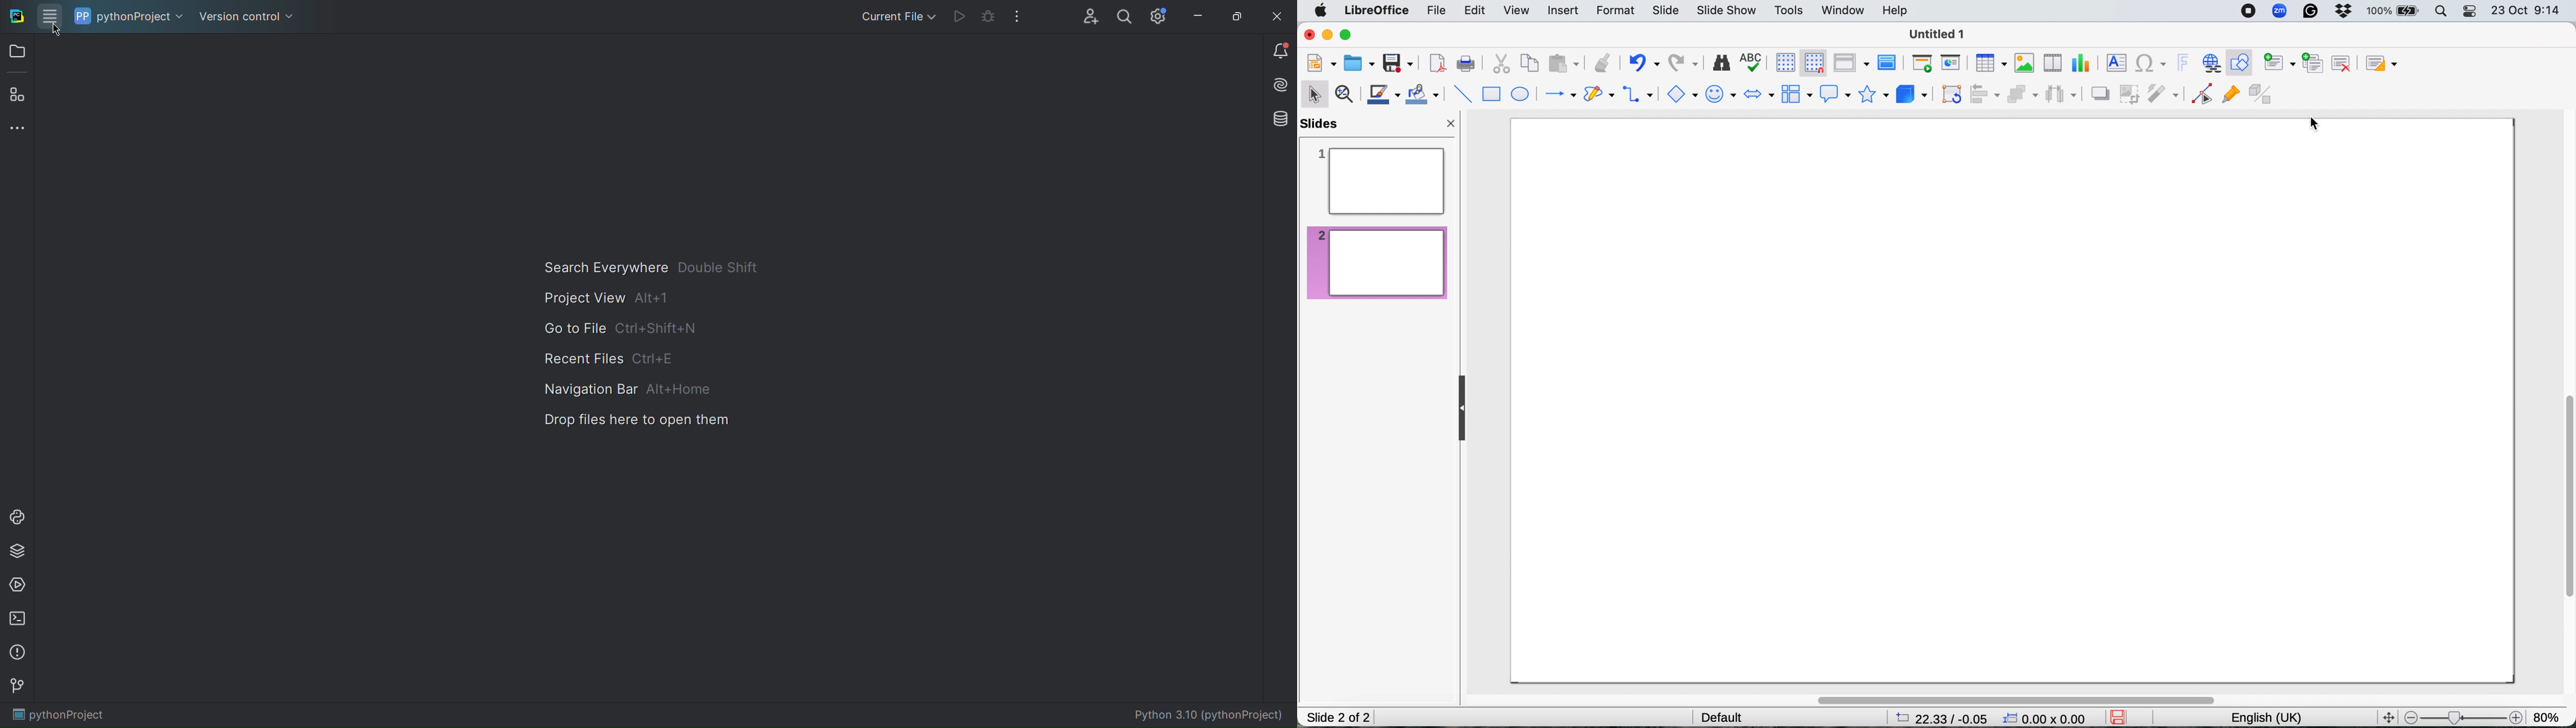  Describe the element at coordinates (2232, 98) in the screenshot. I see `show gluepoint functions` at that location.